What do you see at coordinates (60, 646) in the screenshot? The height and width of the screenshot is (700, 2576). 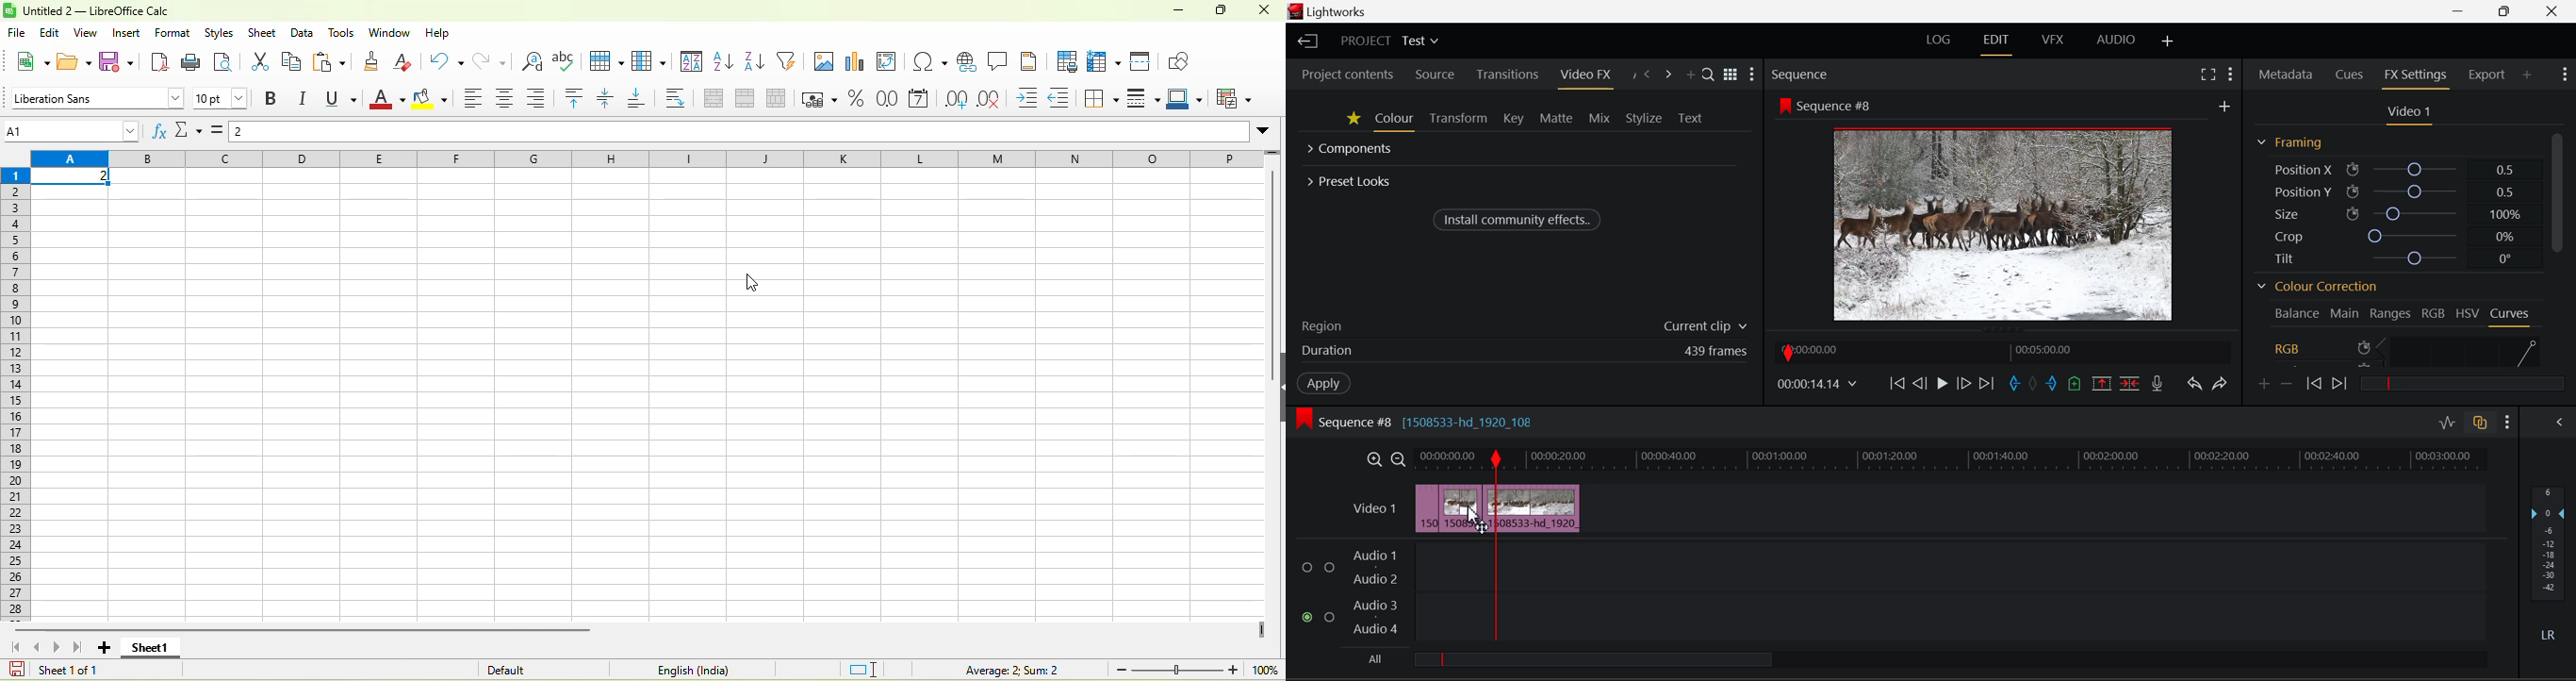 I see `scroll to next sheet` at bounding box center [60, 646].